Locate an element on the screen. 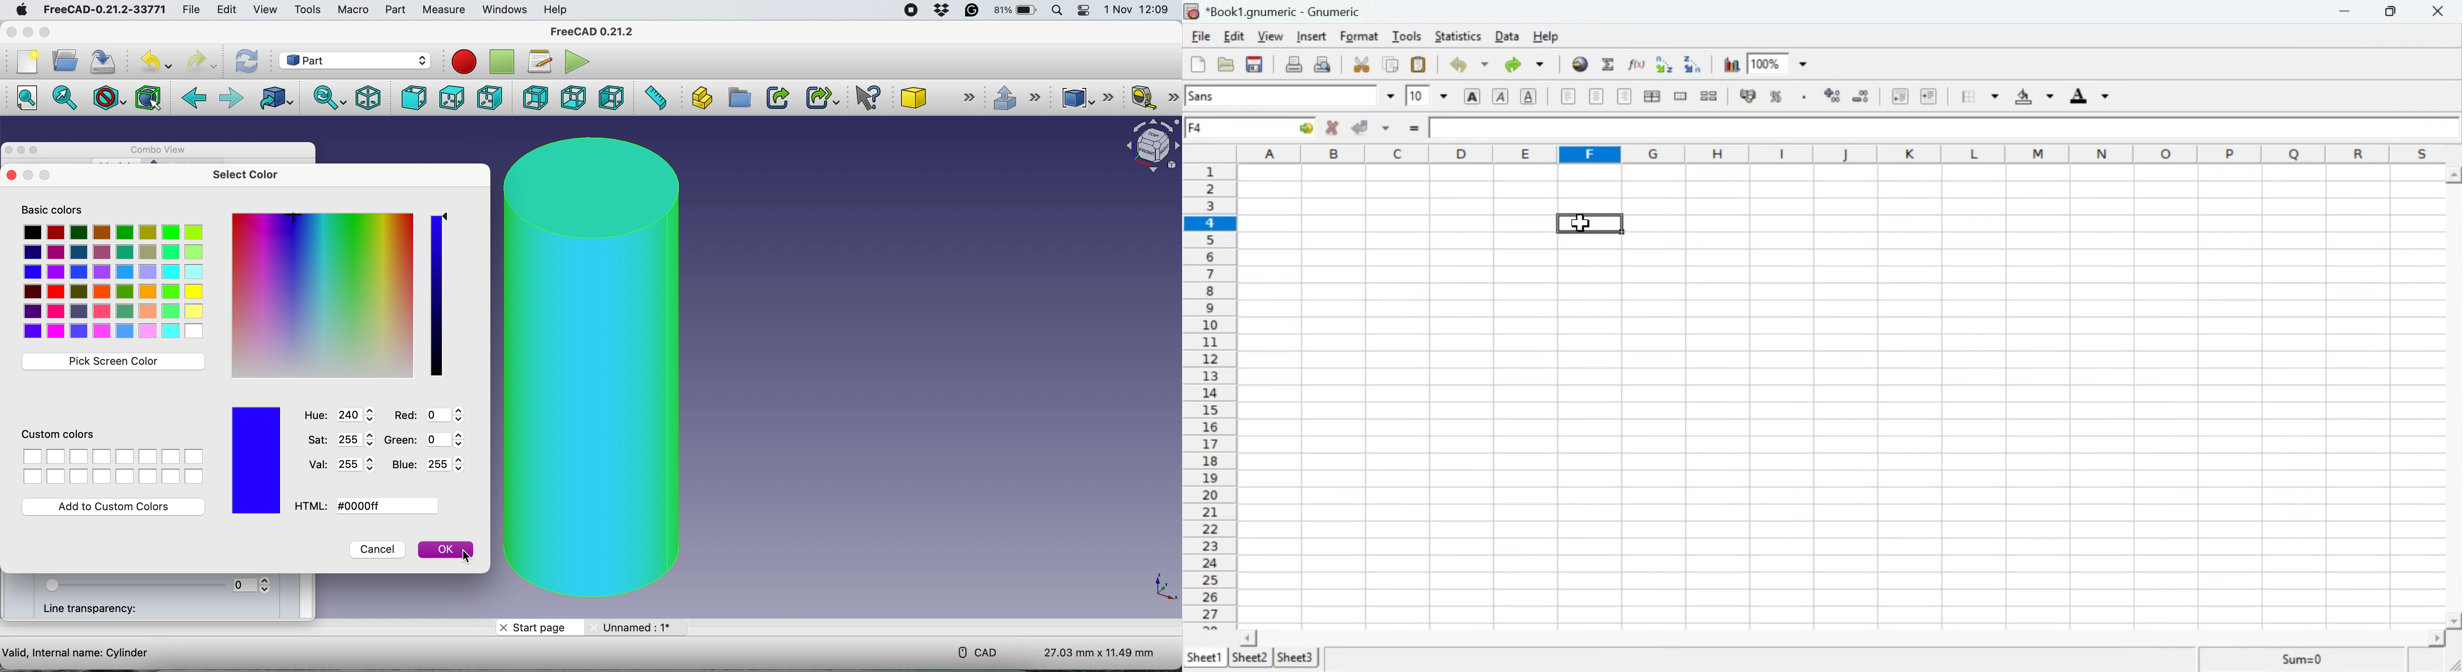 Image resolution: width=2464 pixels, height=672 pixels. cursor is located at coordinates (469, 555).